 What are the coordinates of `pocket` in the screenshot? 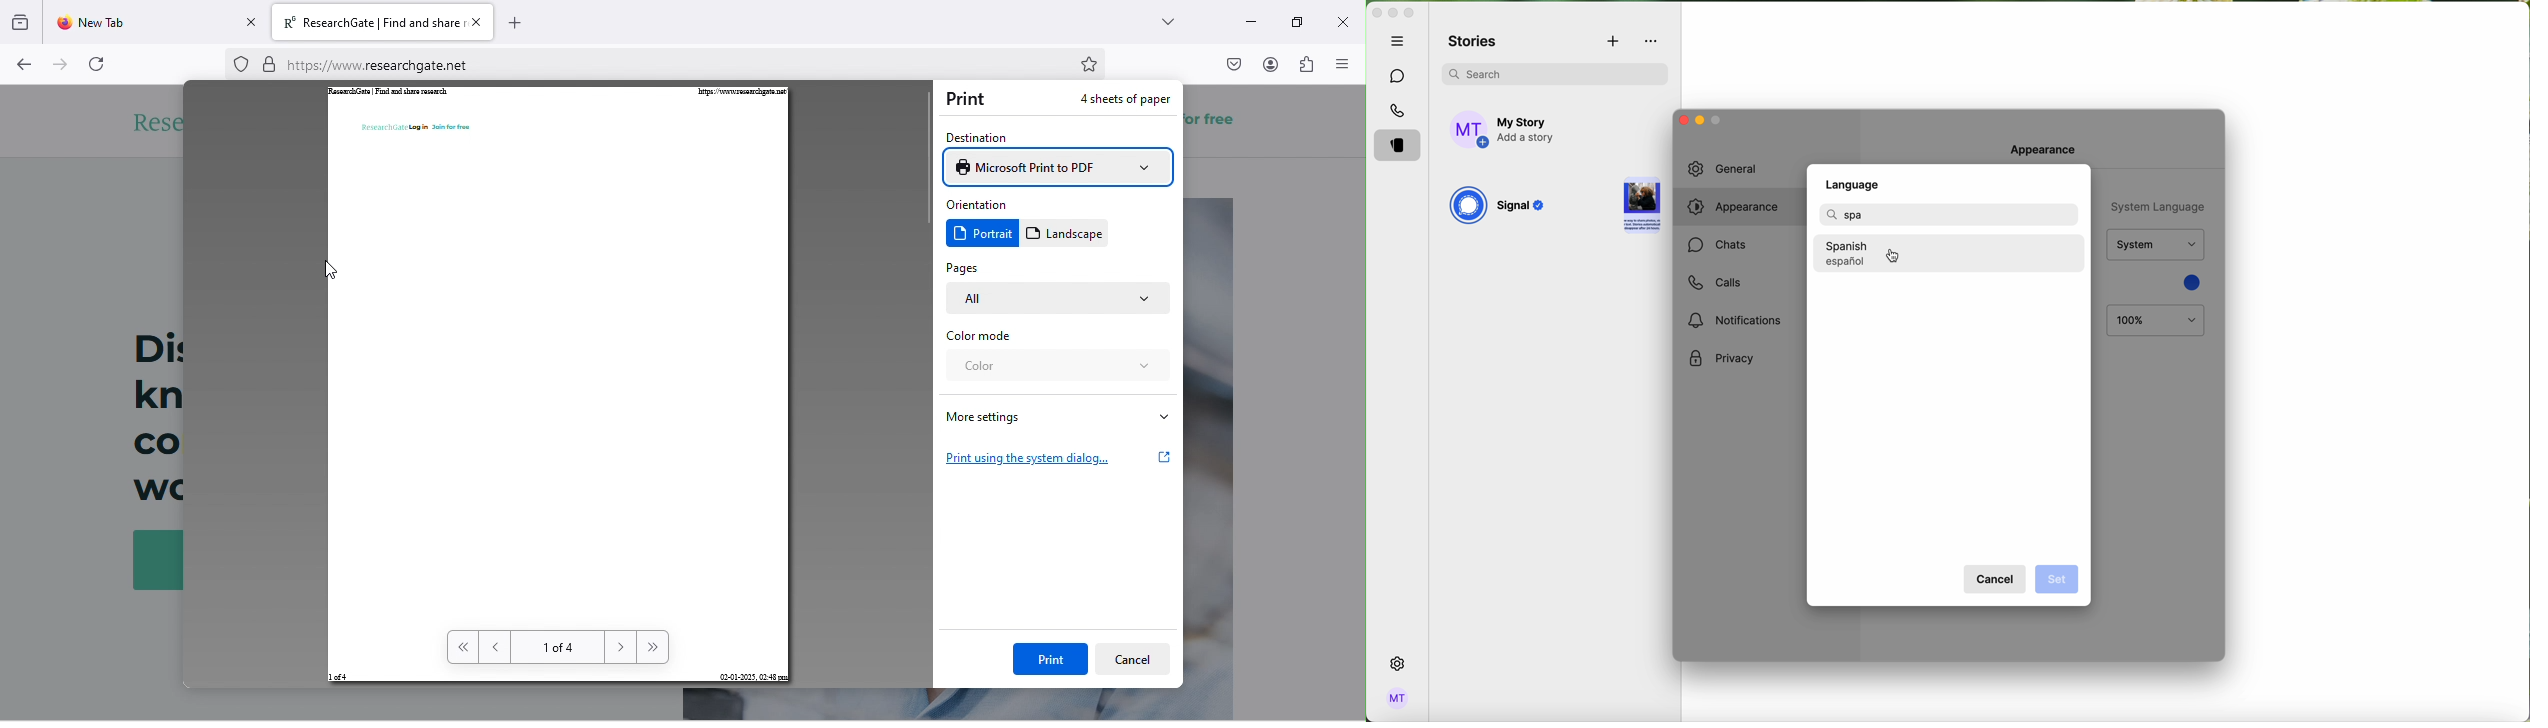 It's located at (1221, 65).